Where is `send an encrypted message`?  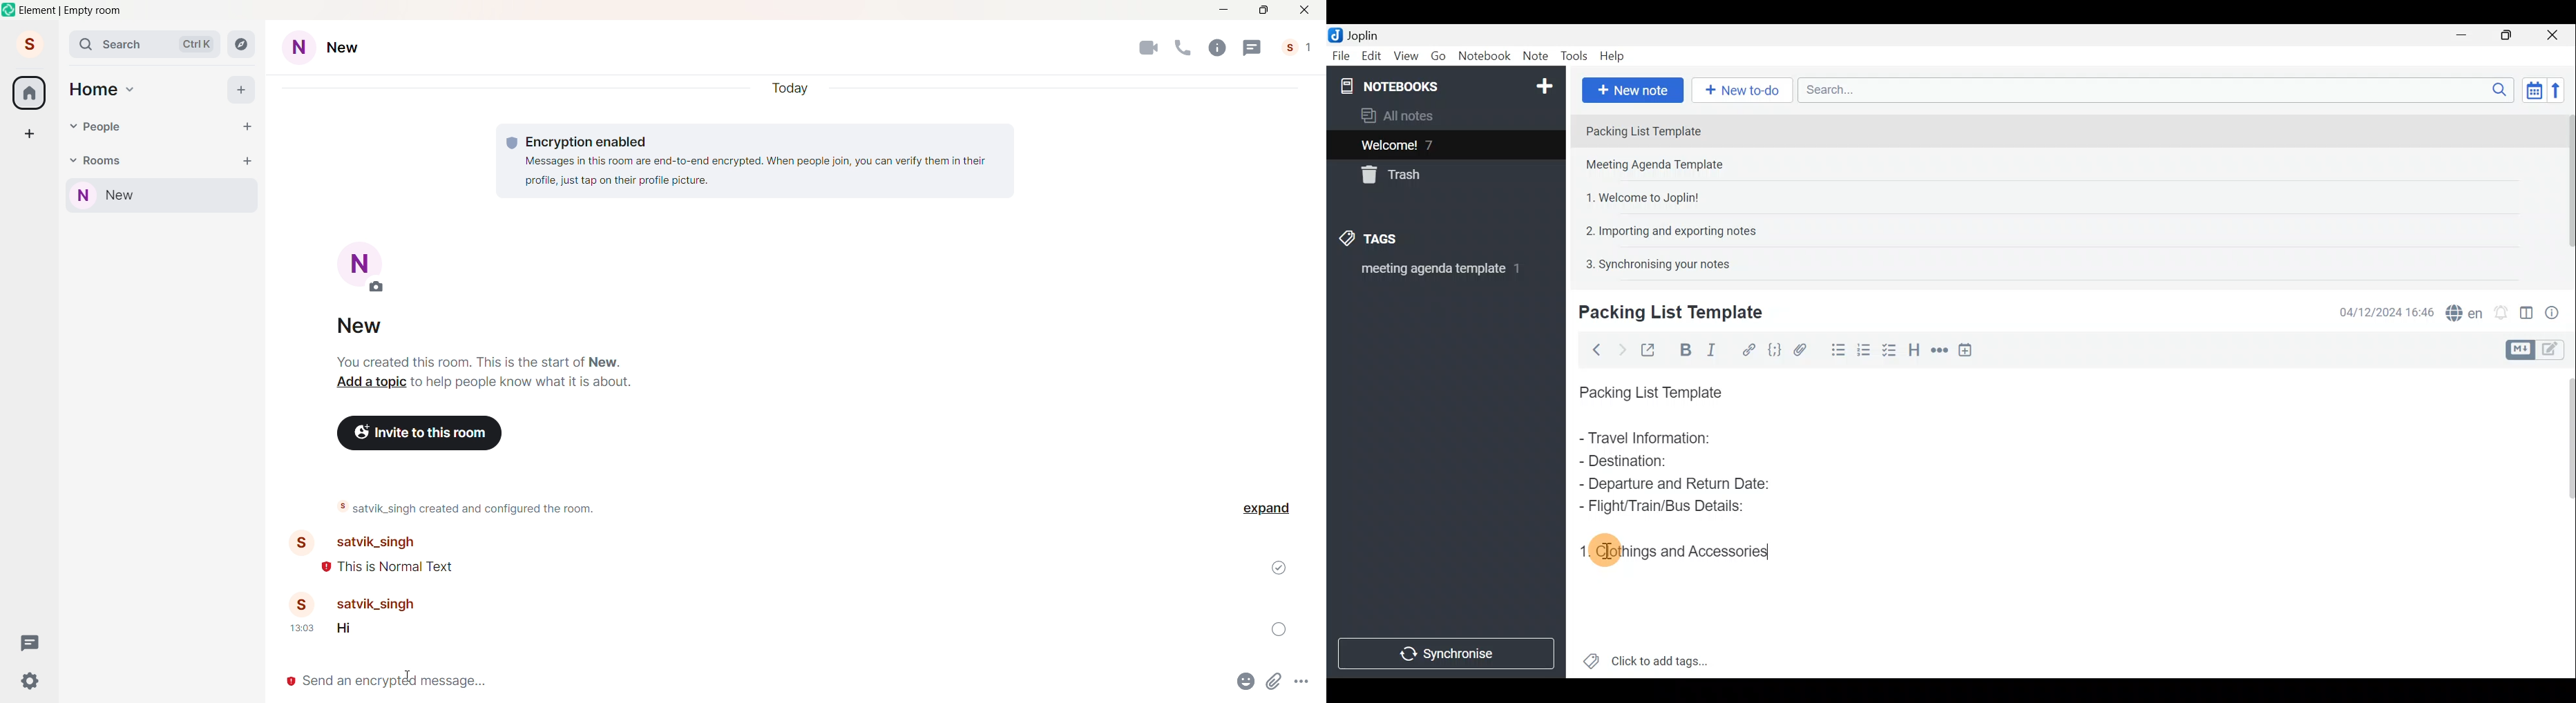 send an encrypted message is located at coordinates (743, 684).